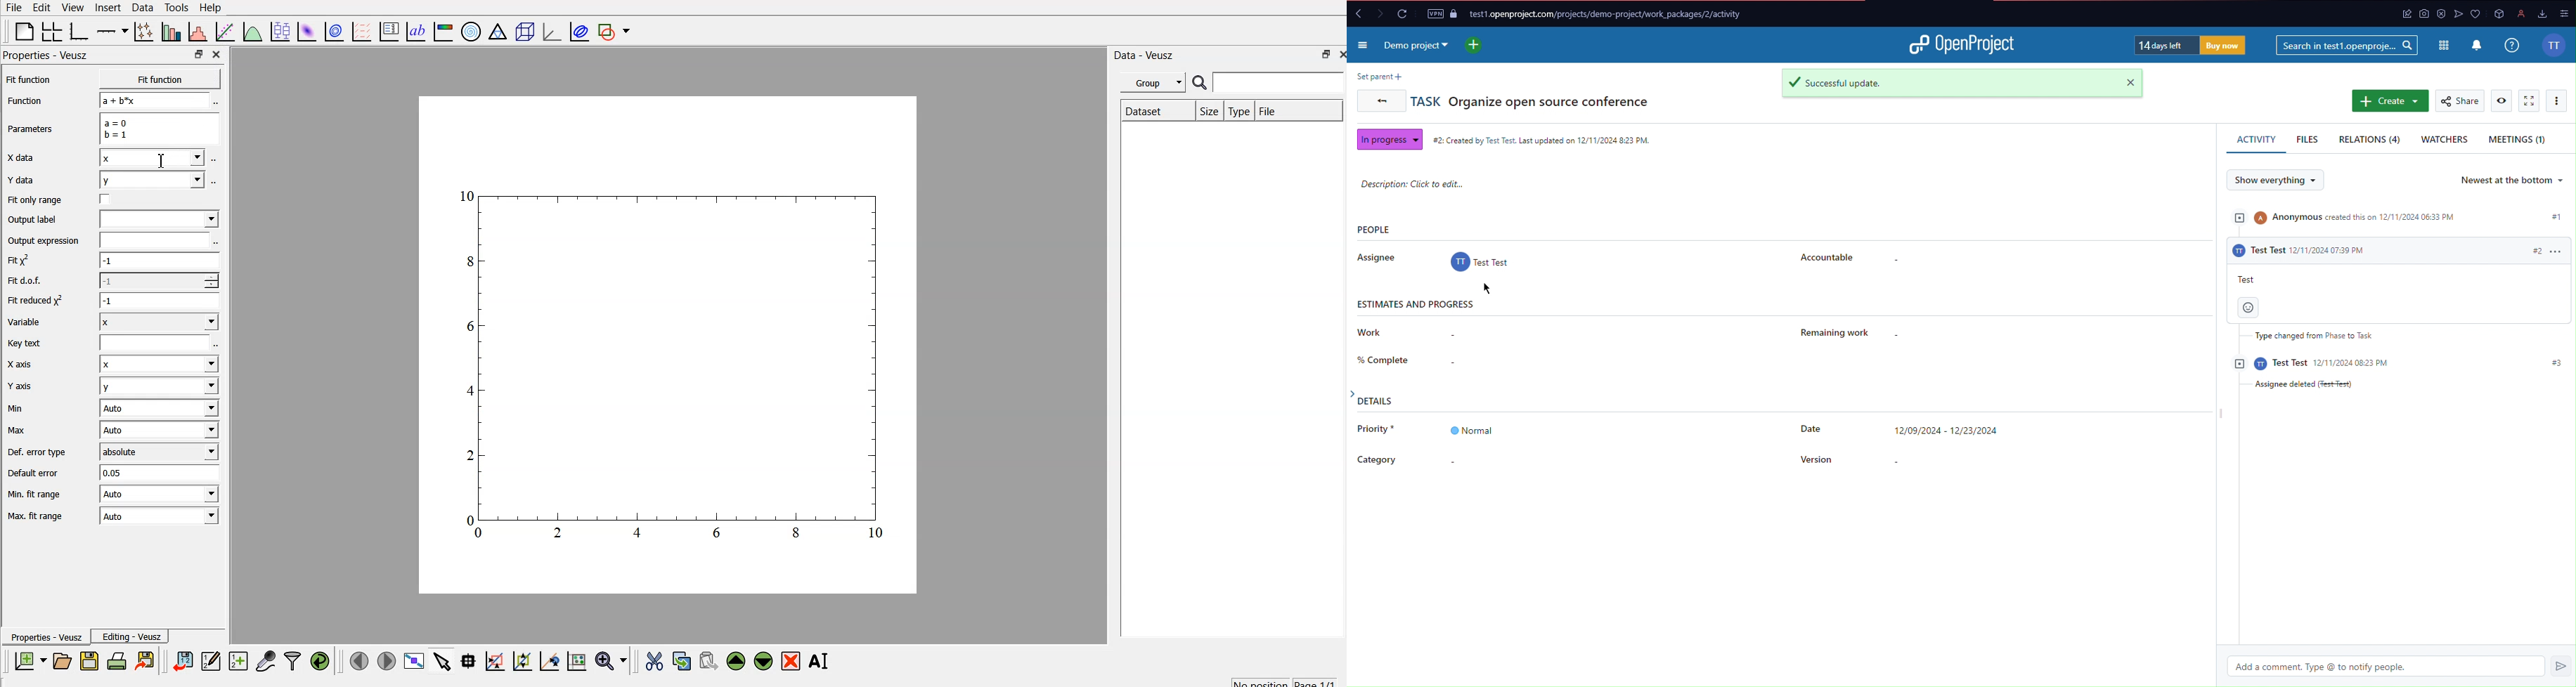 This screenshot has width=2576, height=700. Describe the element at coordinates (34, 386) in the screenshot. I see `Y axis` at that location.